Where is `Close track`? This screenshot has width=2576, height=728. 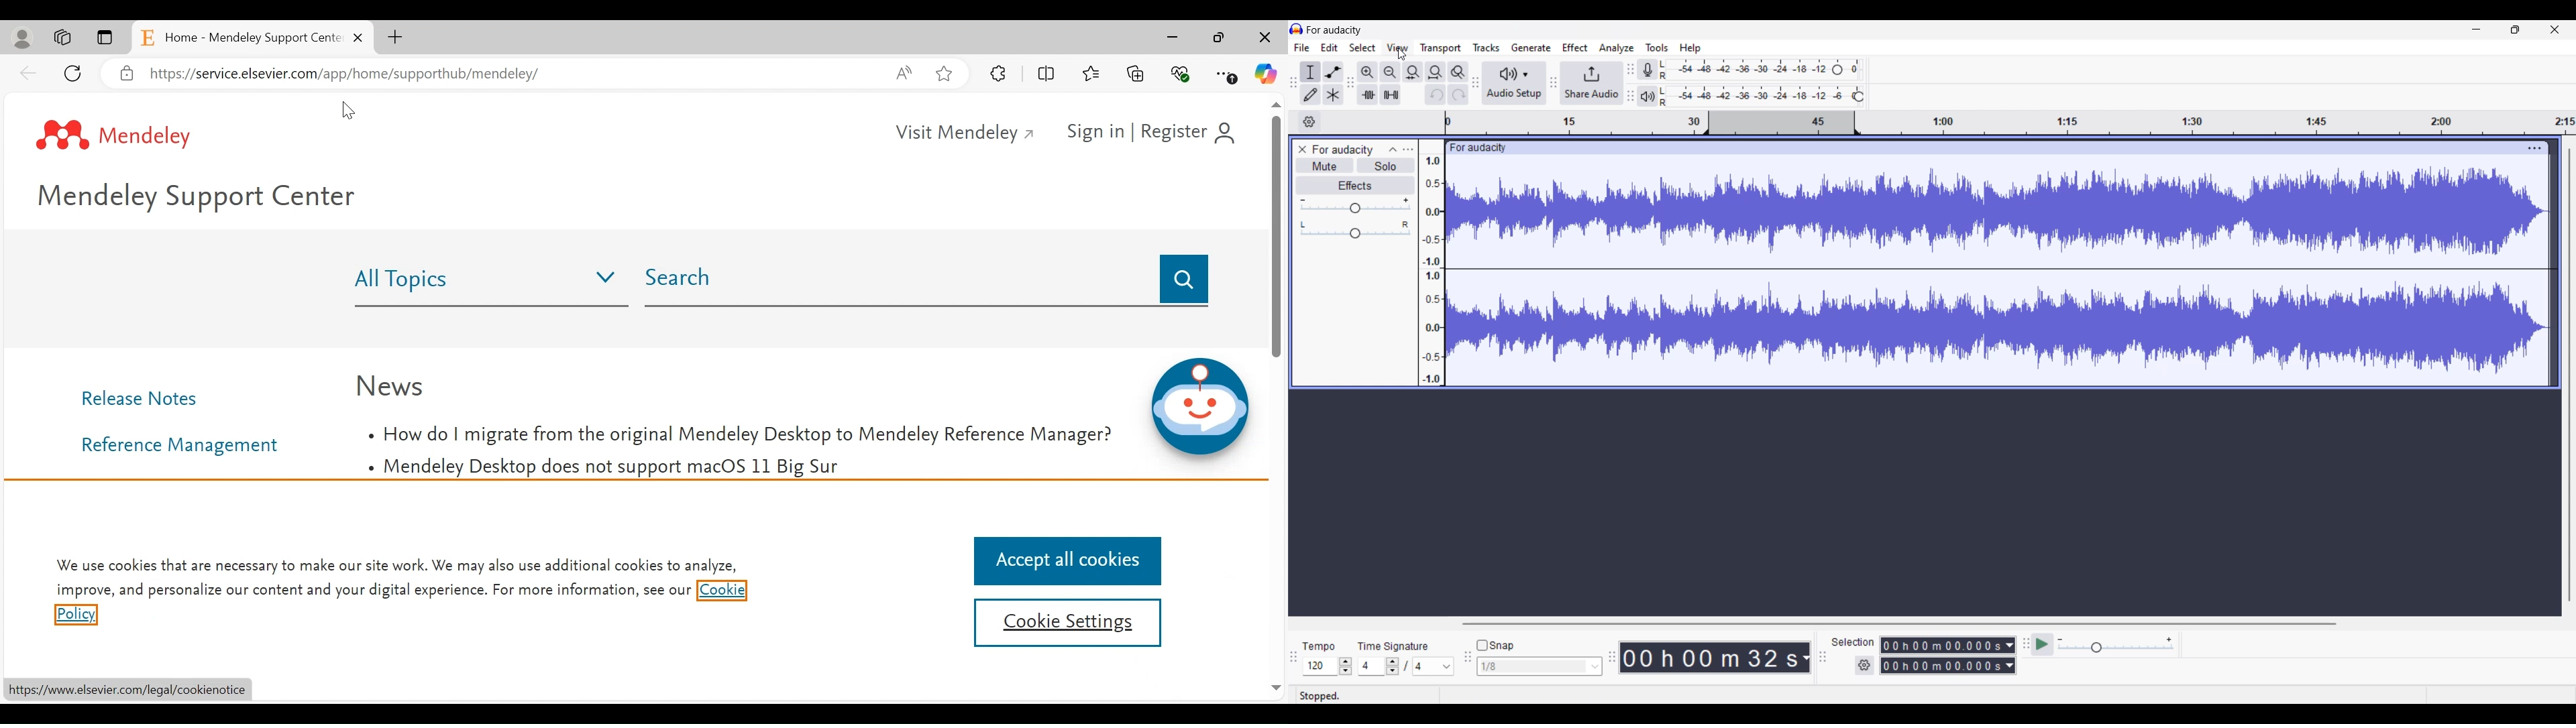
Close track is located at coordinates (1303, 149).